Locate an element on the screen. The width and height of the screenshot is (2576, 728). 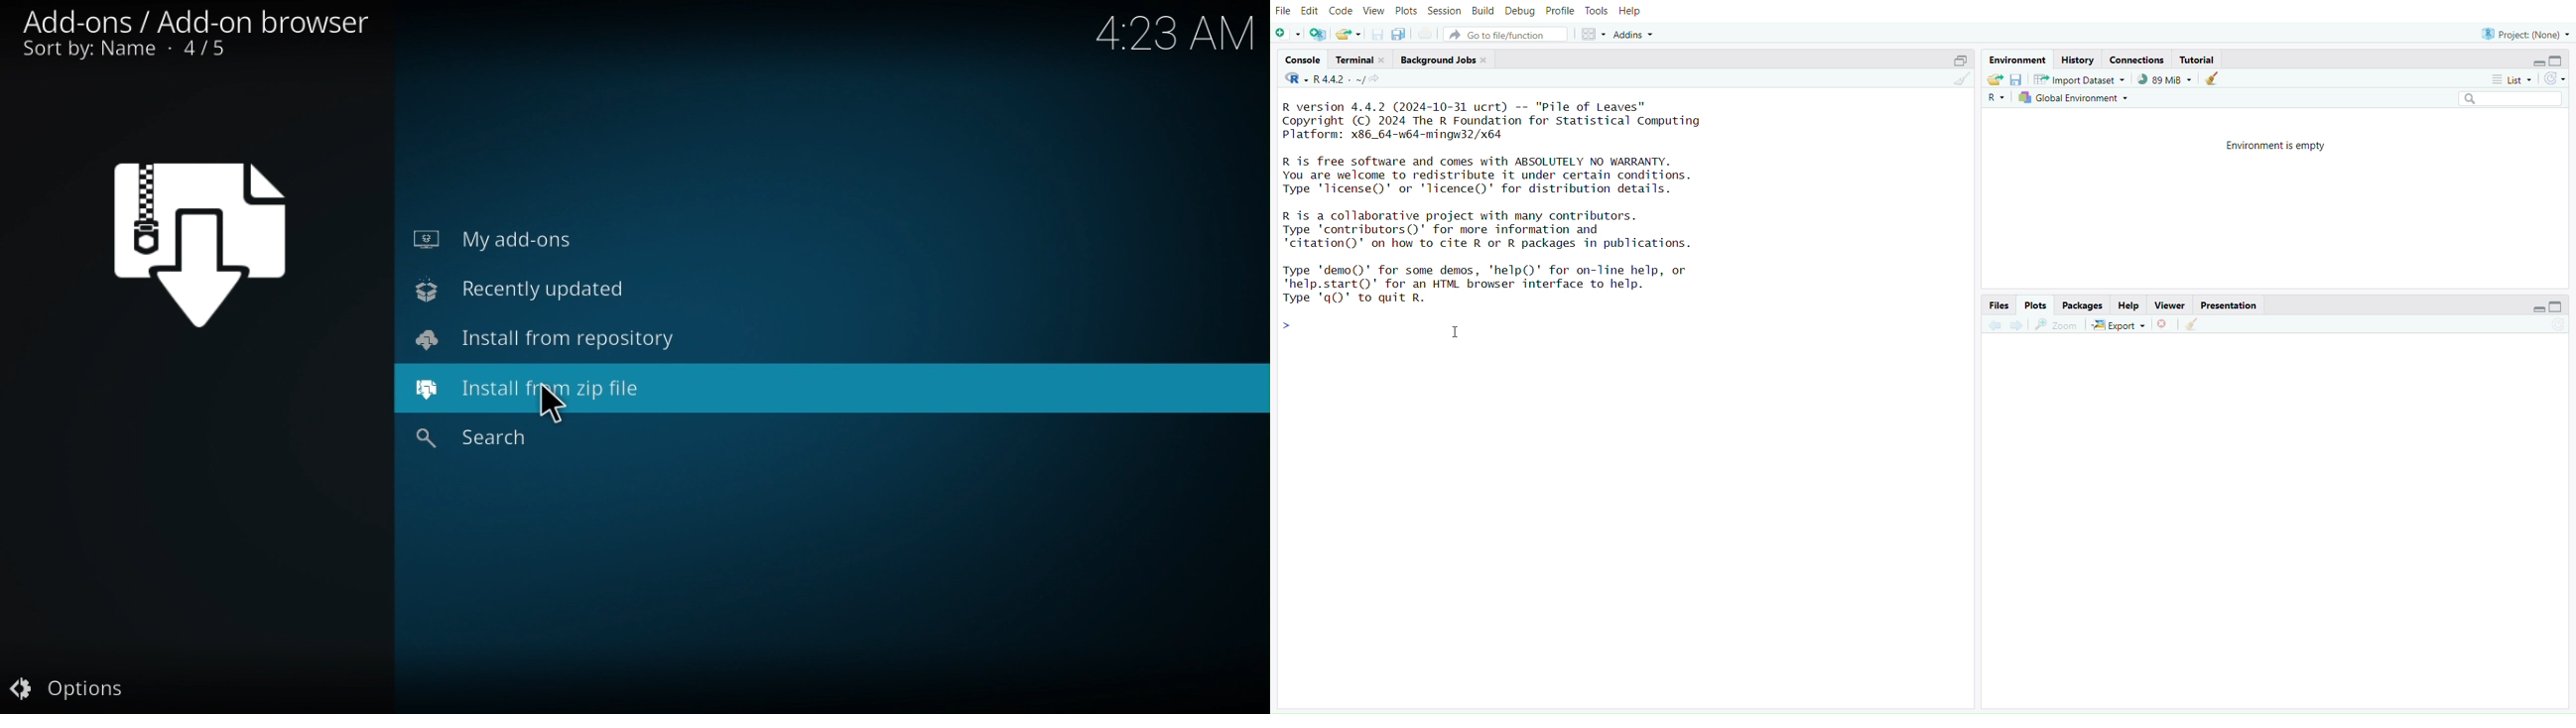
cursor is located at coordinates (546, 408).